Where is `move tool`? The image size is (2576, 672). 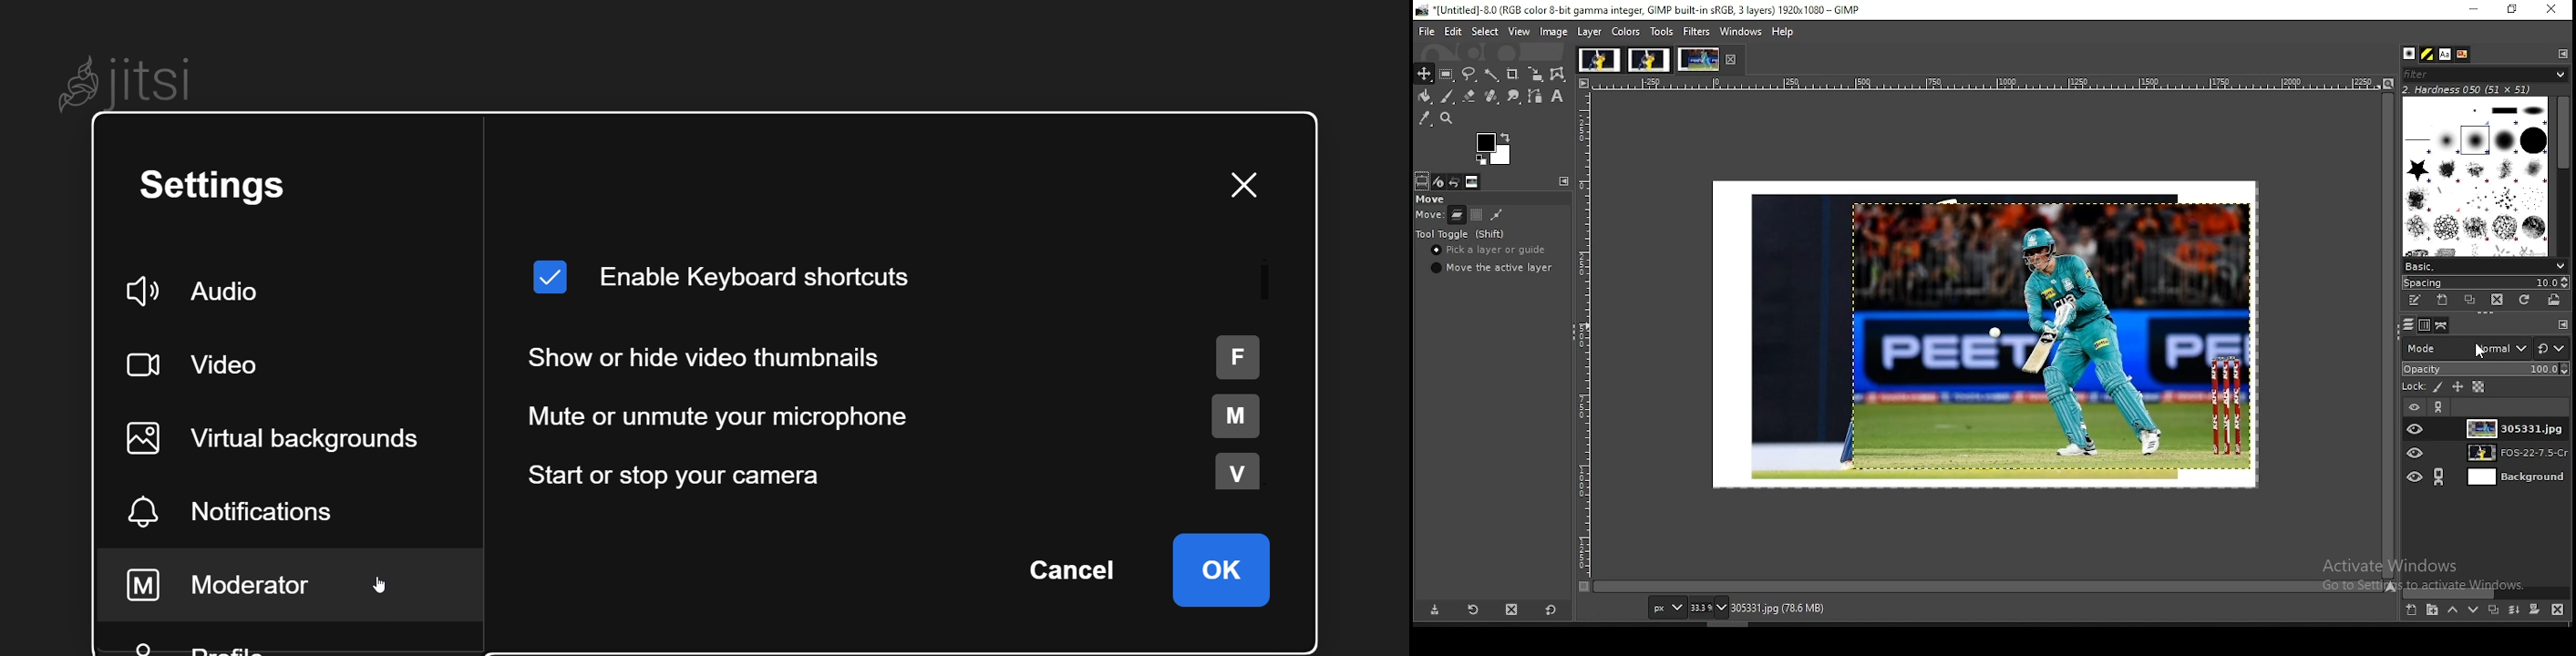 move tool is located at coordinates (1425, 74).